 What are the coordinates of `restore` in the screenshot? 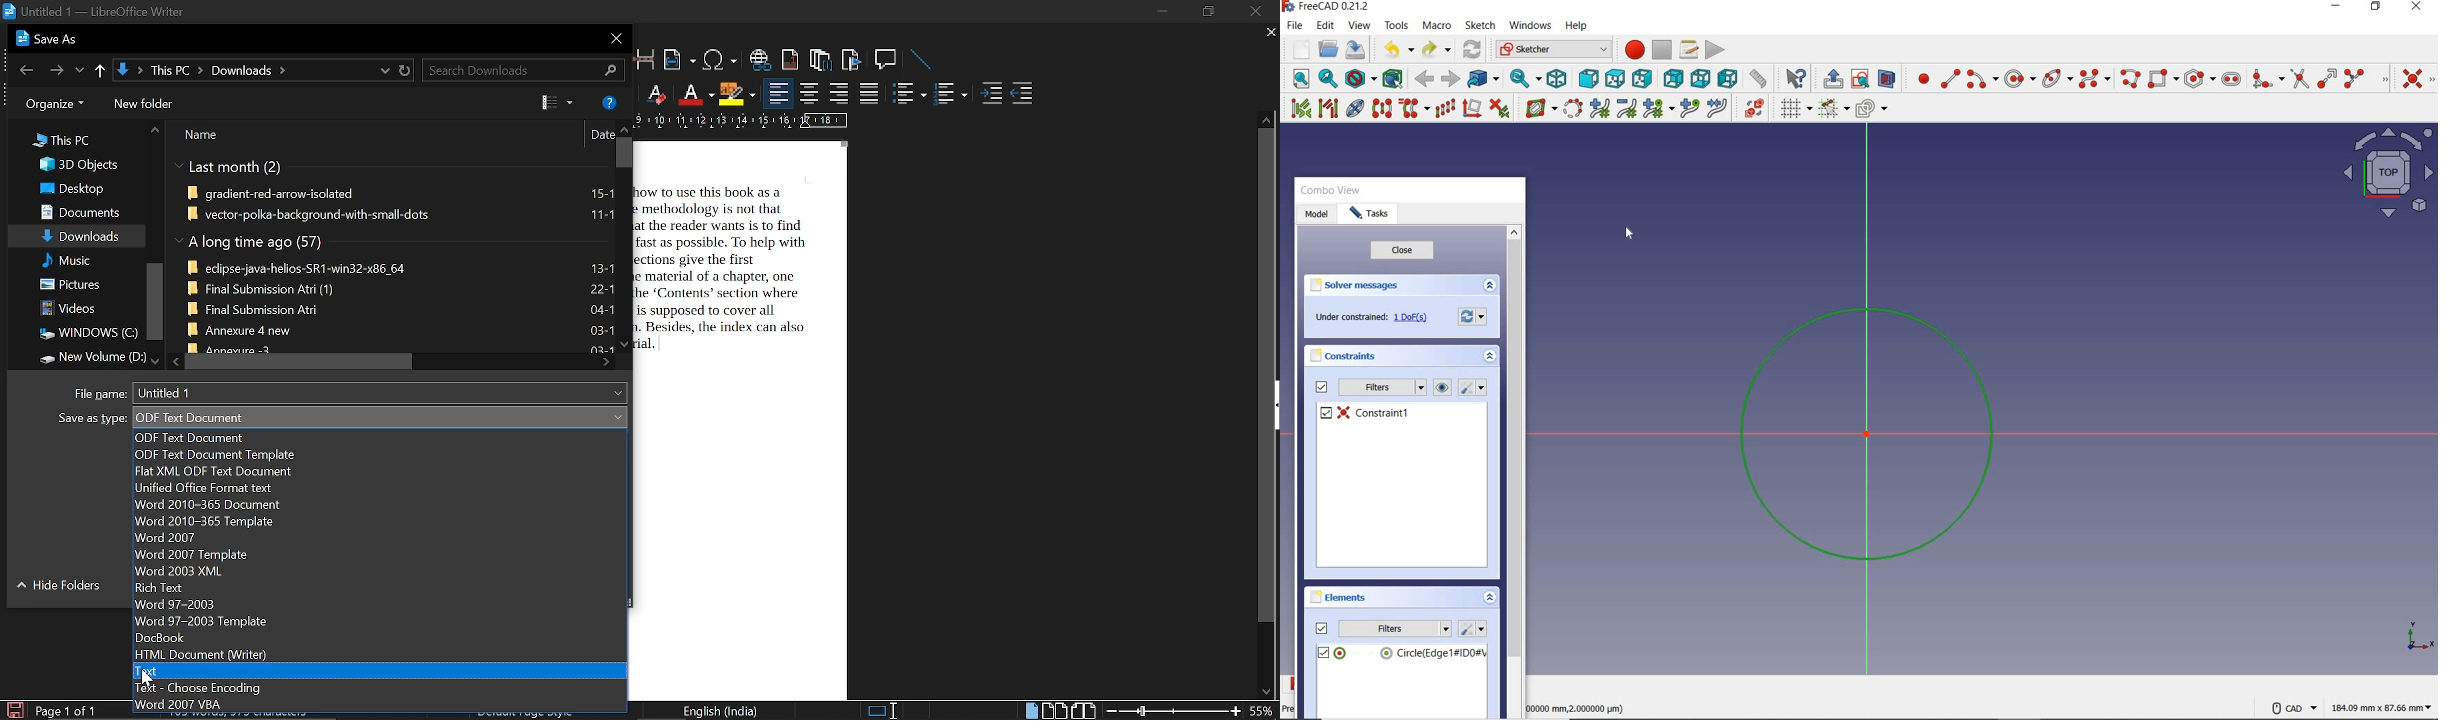 It's located at (2377, 7).